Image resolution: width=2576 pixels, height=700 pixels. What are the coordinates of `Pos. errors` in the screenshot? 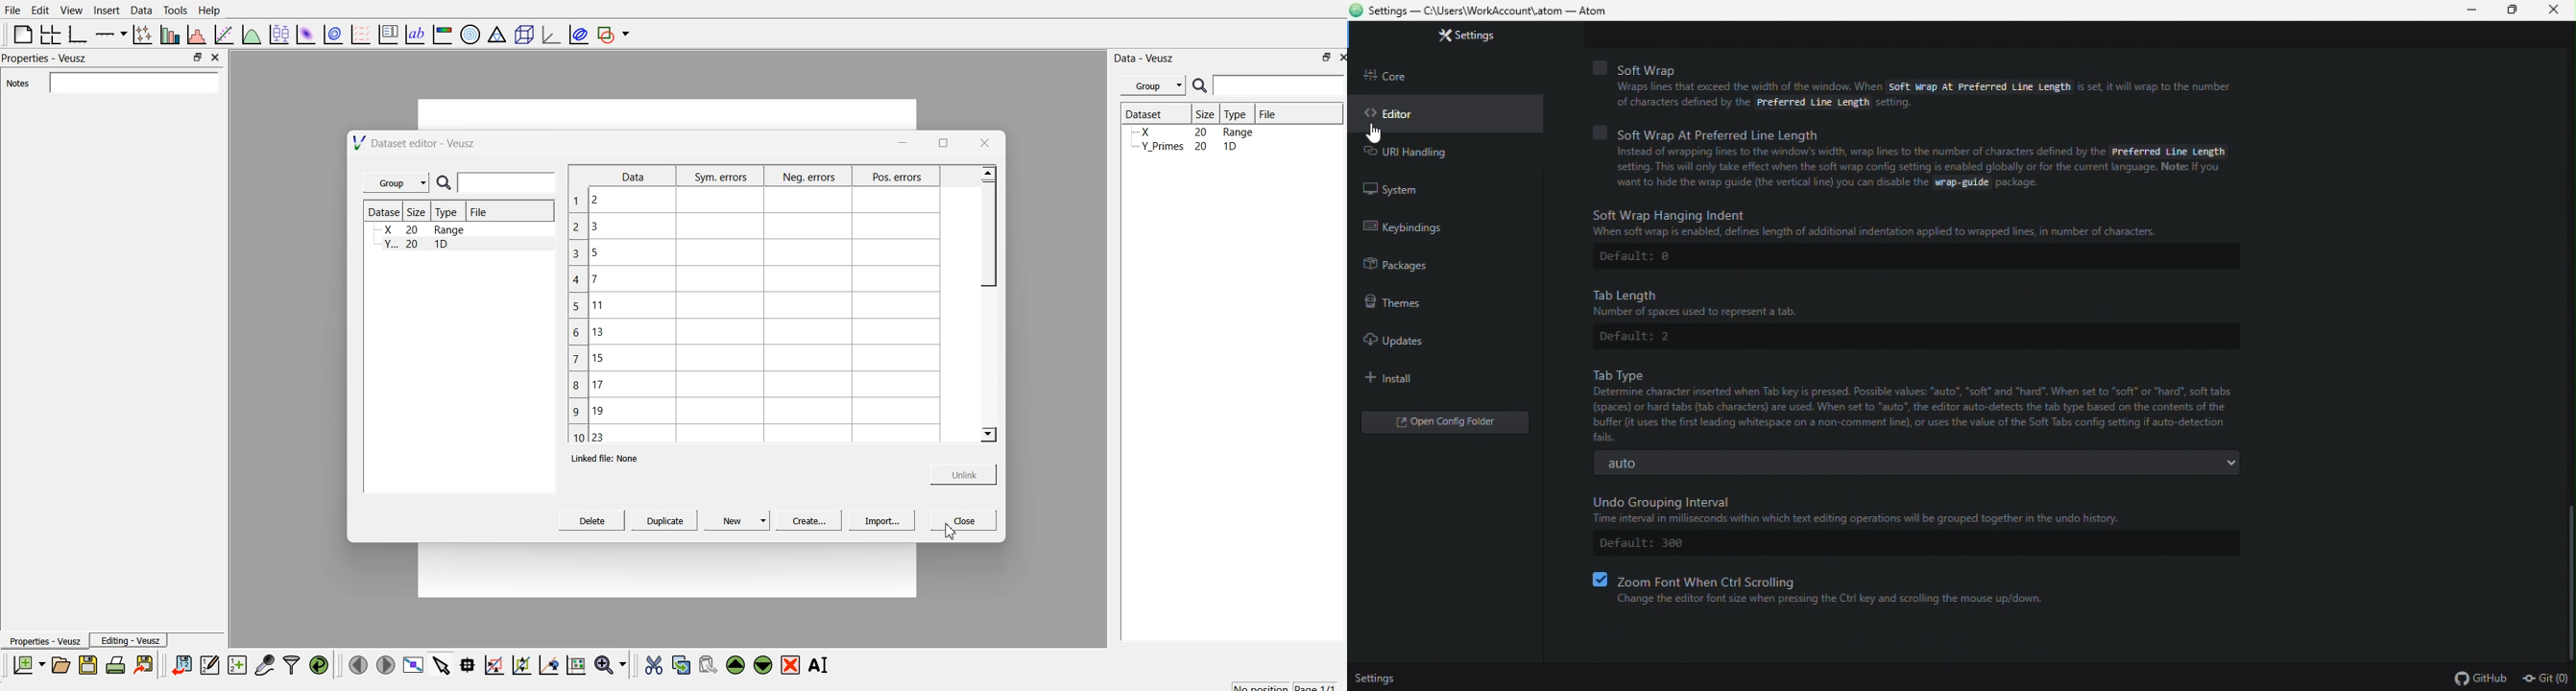 It's located at (898, 179).